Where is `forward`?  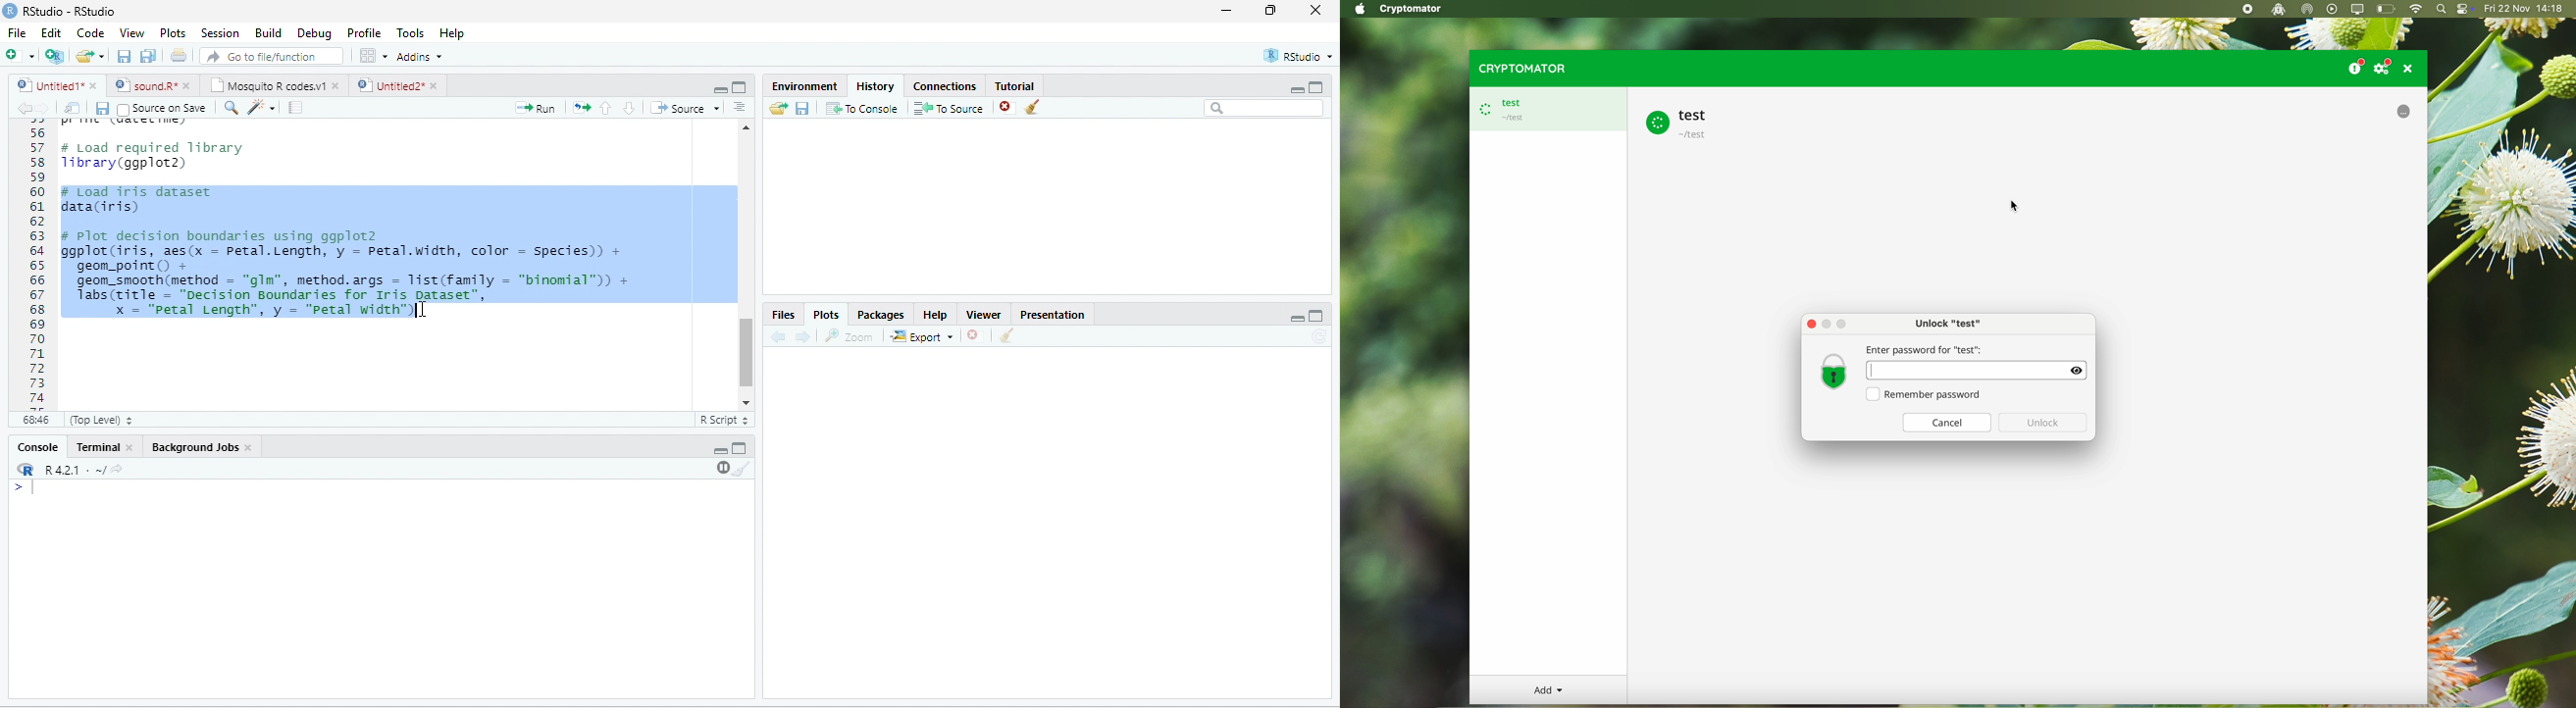 forward is located at coordinates (802, 337).